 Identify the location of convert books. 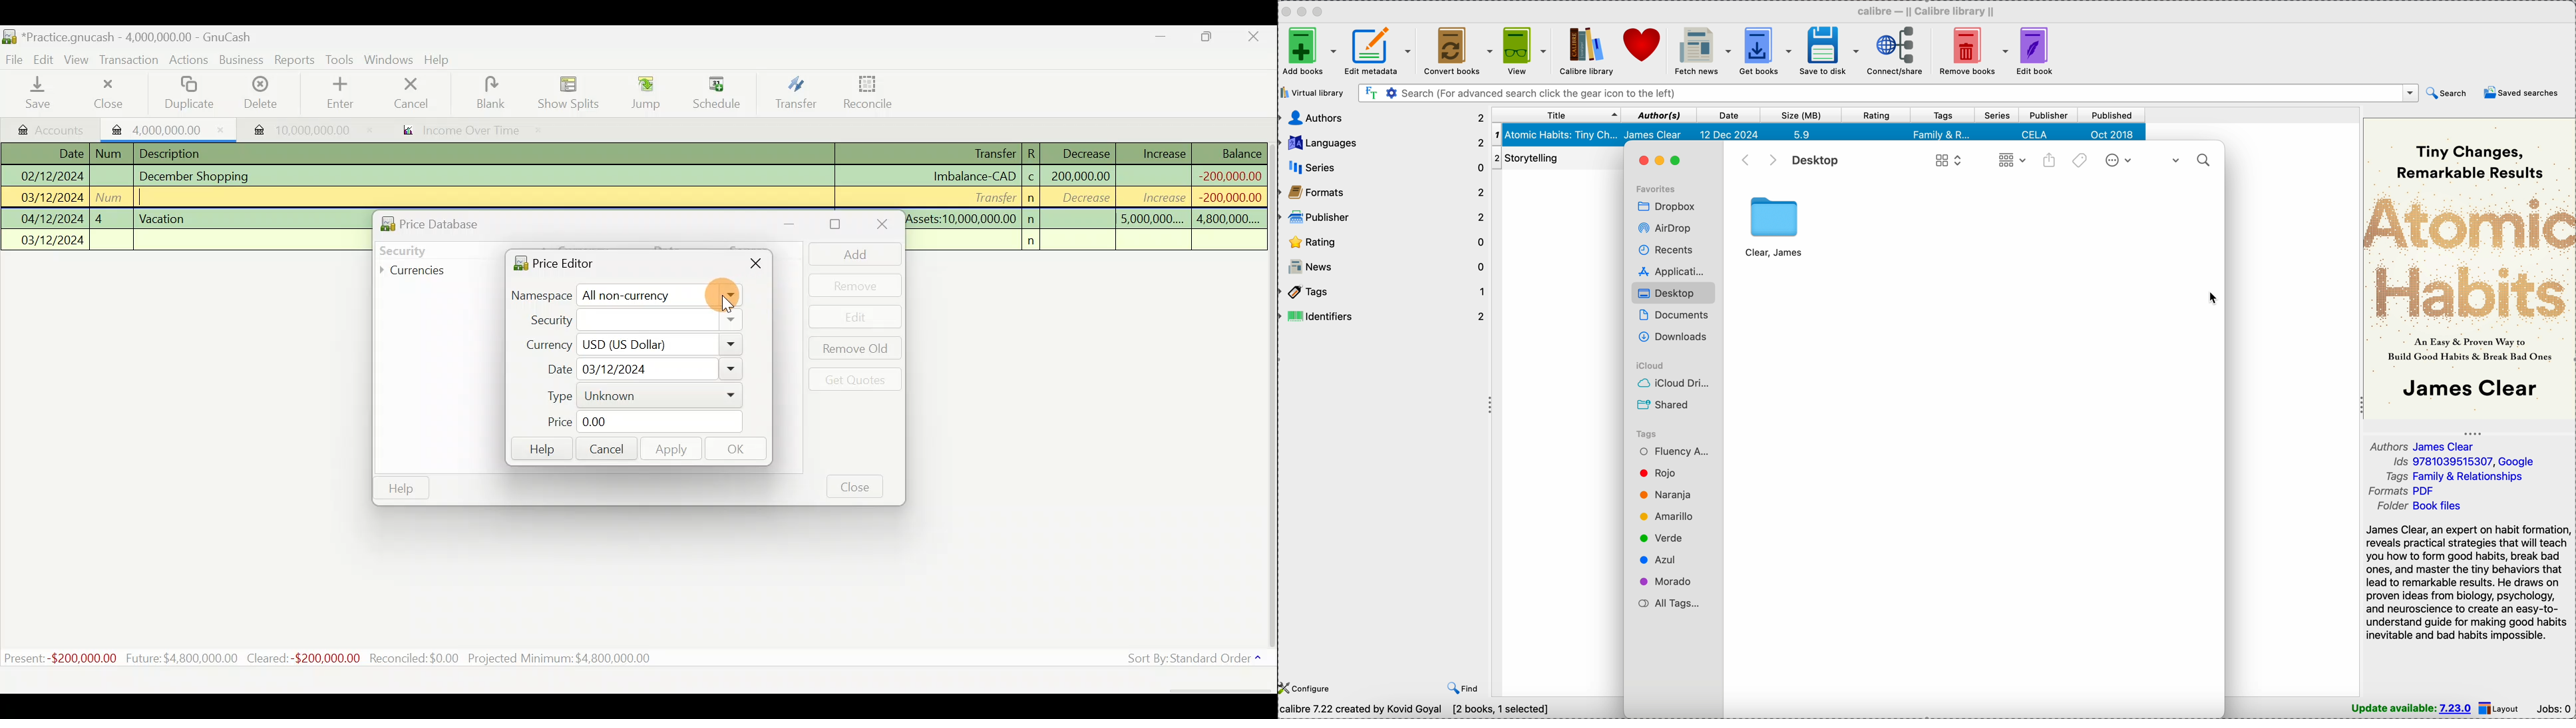
(1458, 50).